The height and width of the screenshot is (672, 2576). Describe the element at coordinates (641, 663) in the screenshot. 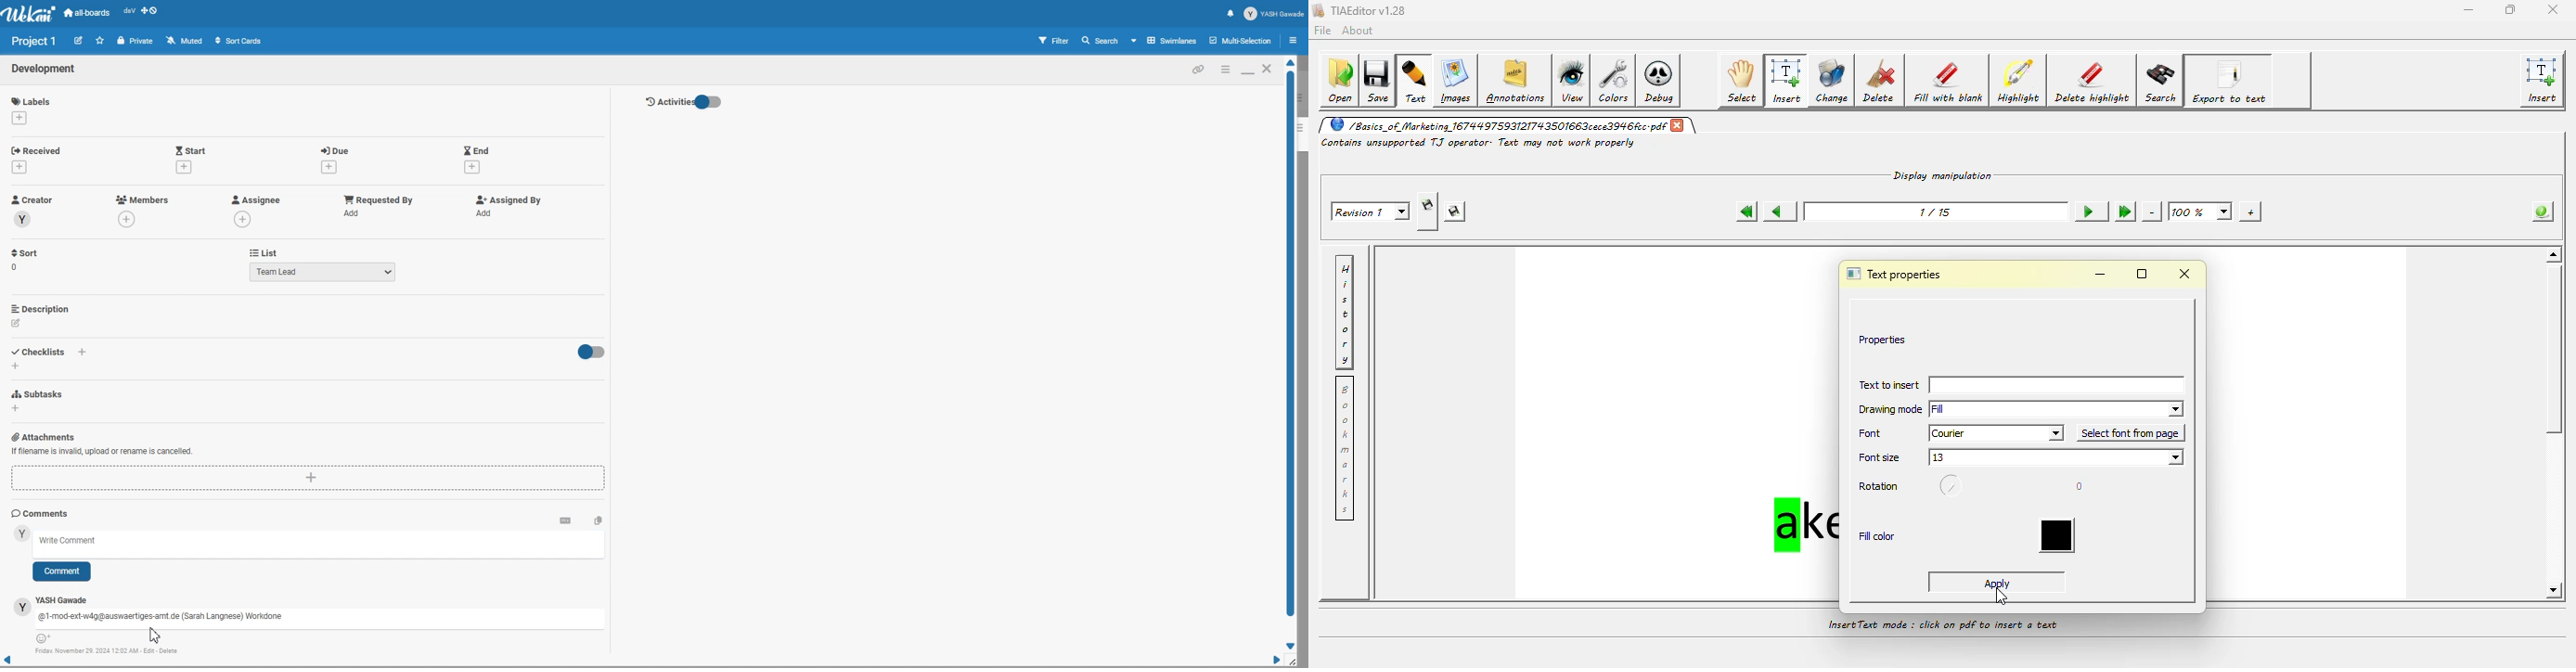

I see `Horizontal Scroll bar` at that location.